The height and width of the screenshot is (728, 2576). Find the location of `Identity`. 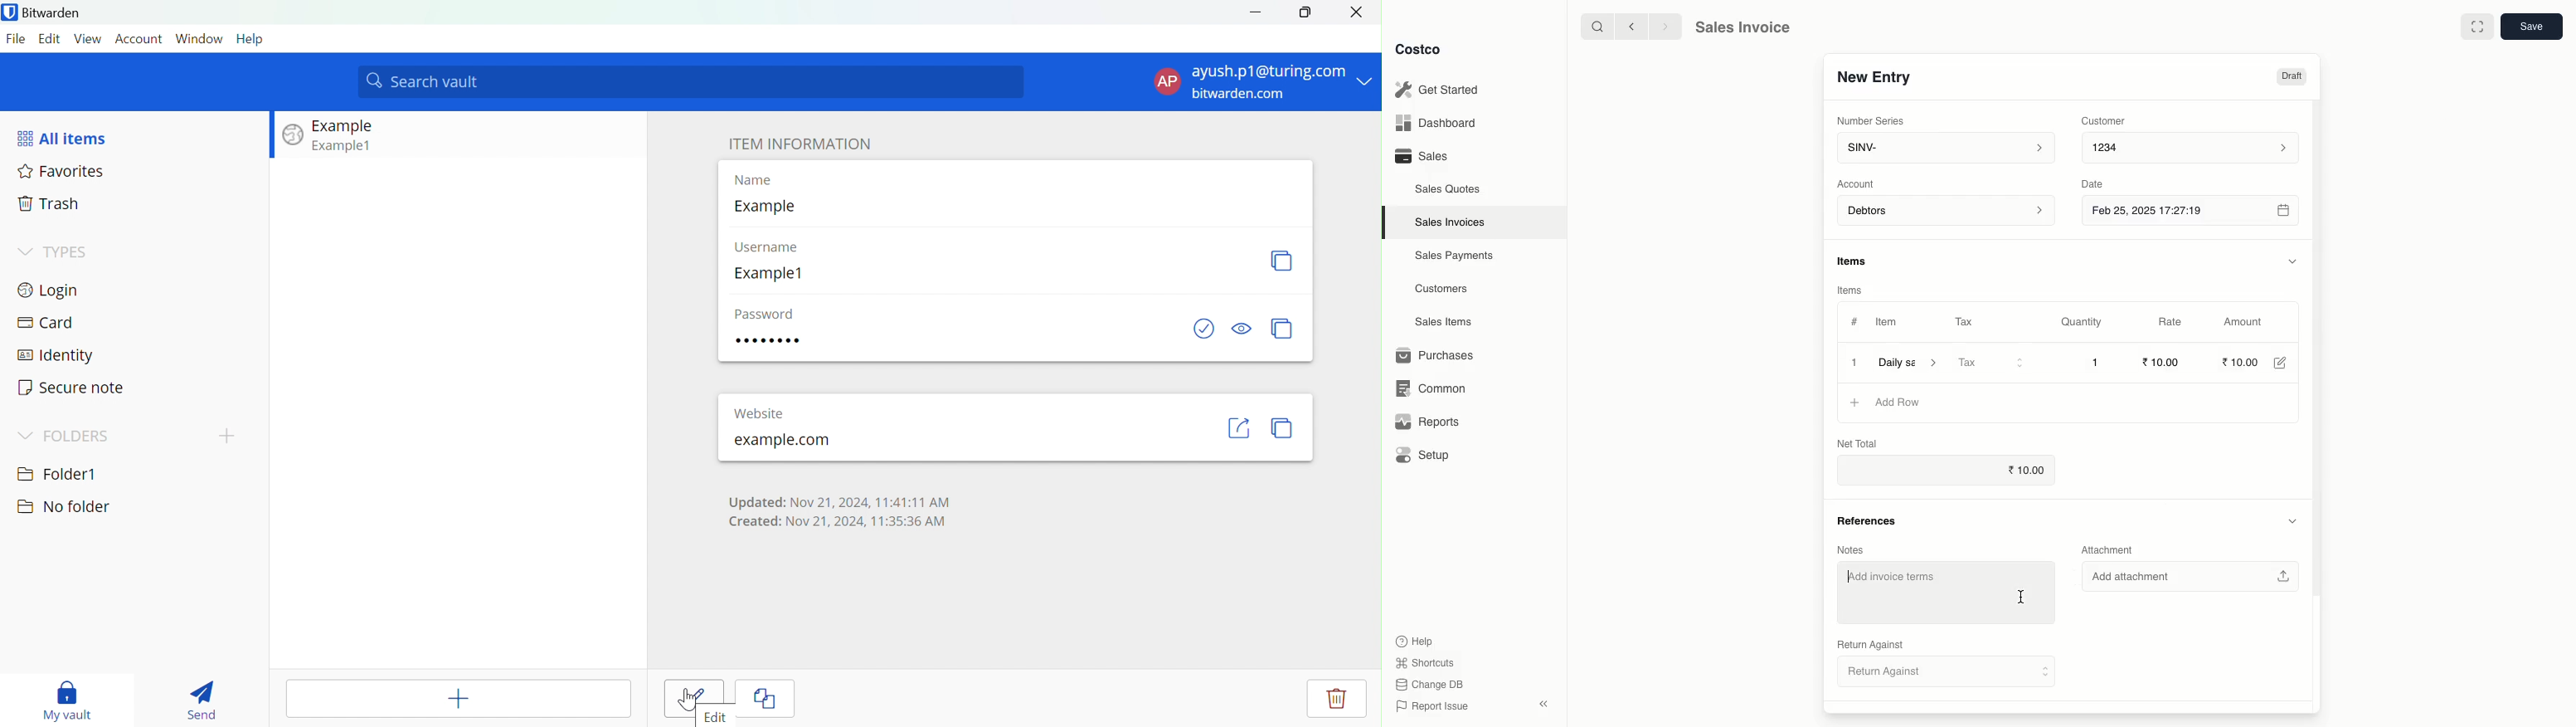

Identity is located at coordinates (57, 356).